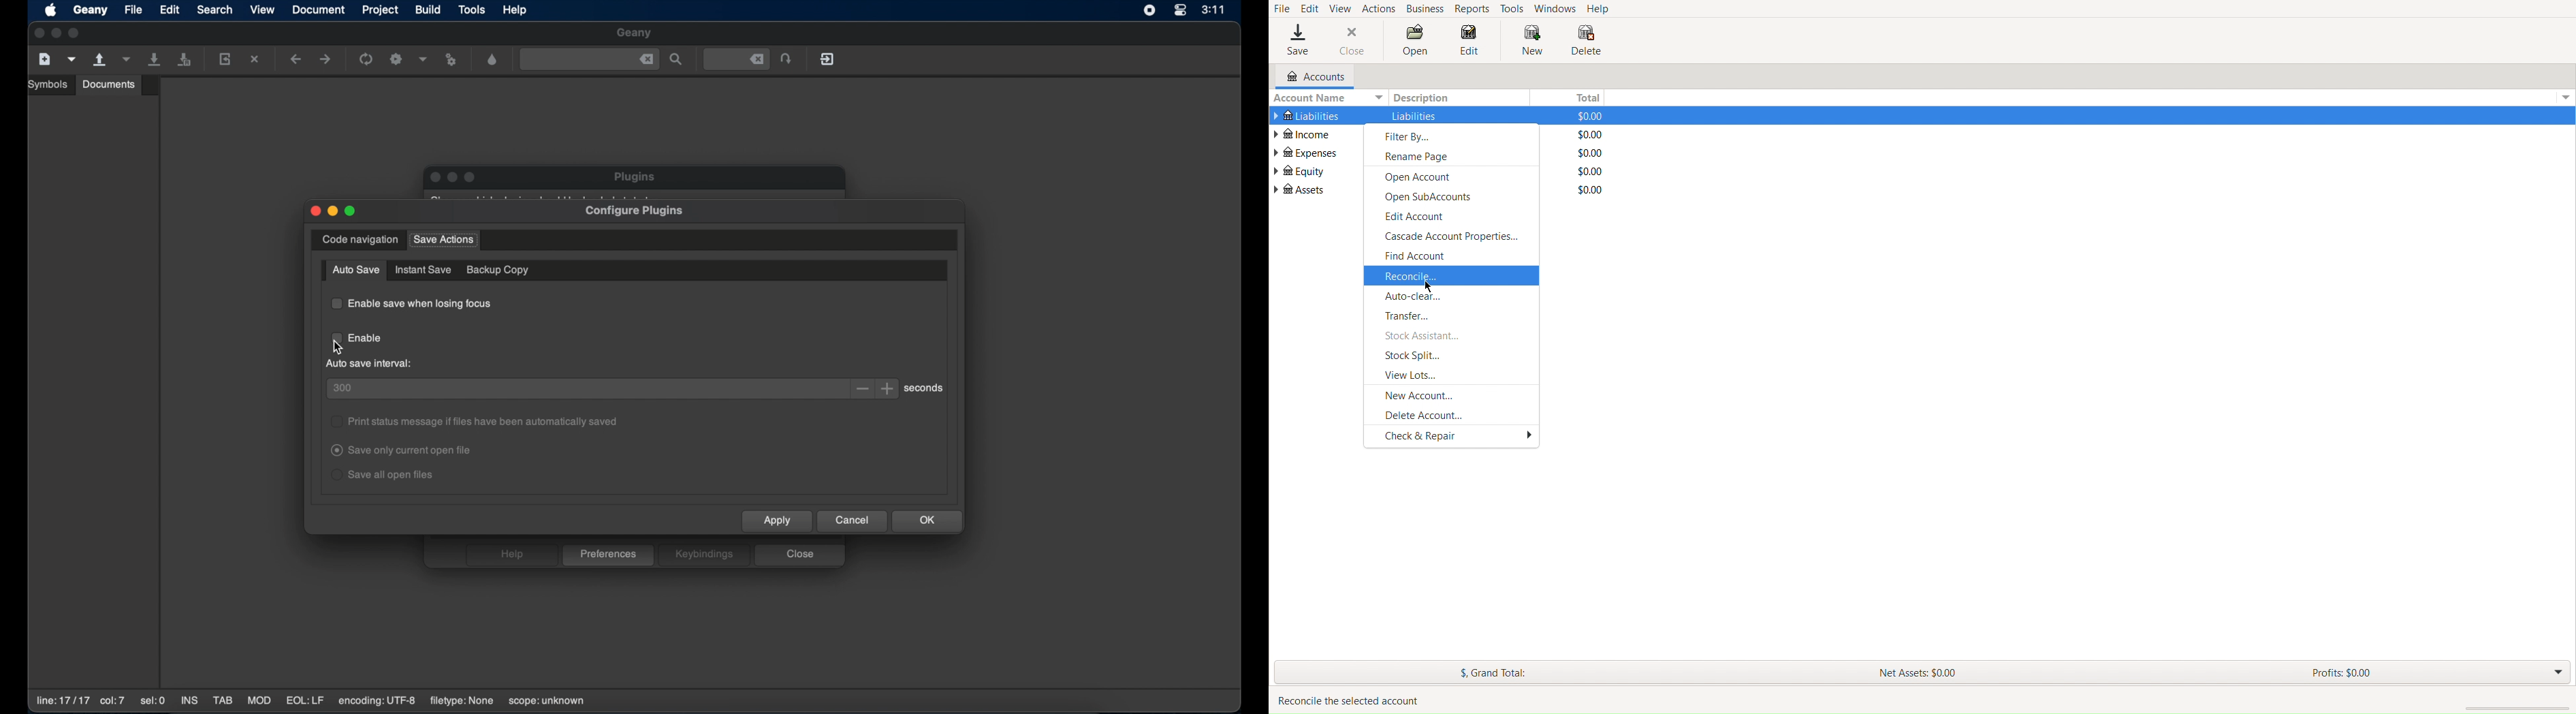 The width and height of the screenshot is (2576, 728). I want to click on open a recent file, so click(126, 60).